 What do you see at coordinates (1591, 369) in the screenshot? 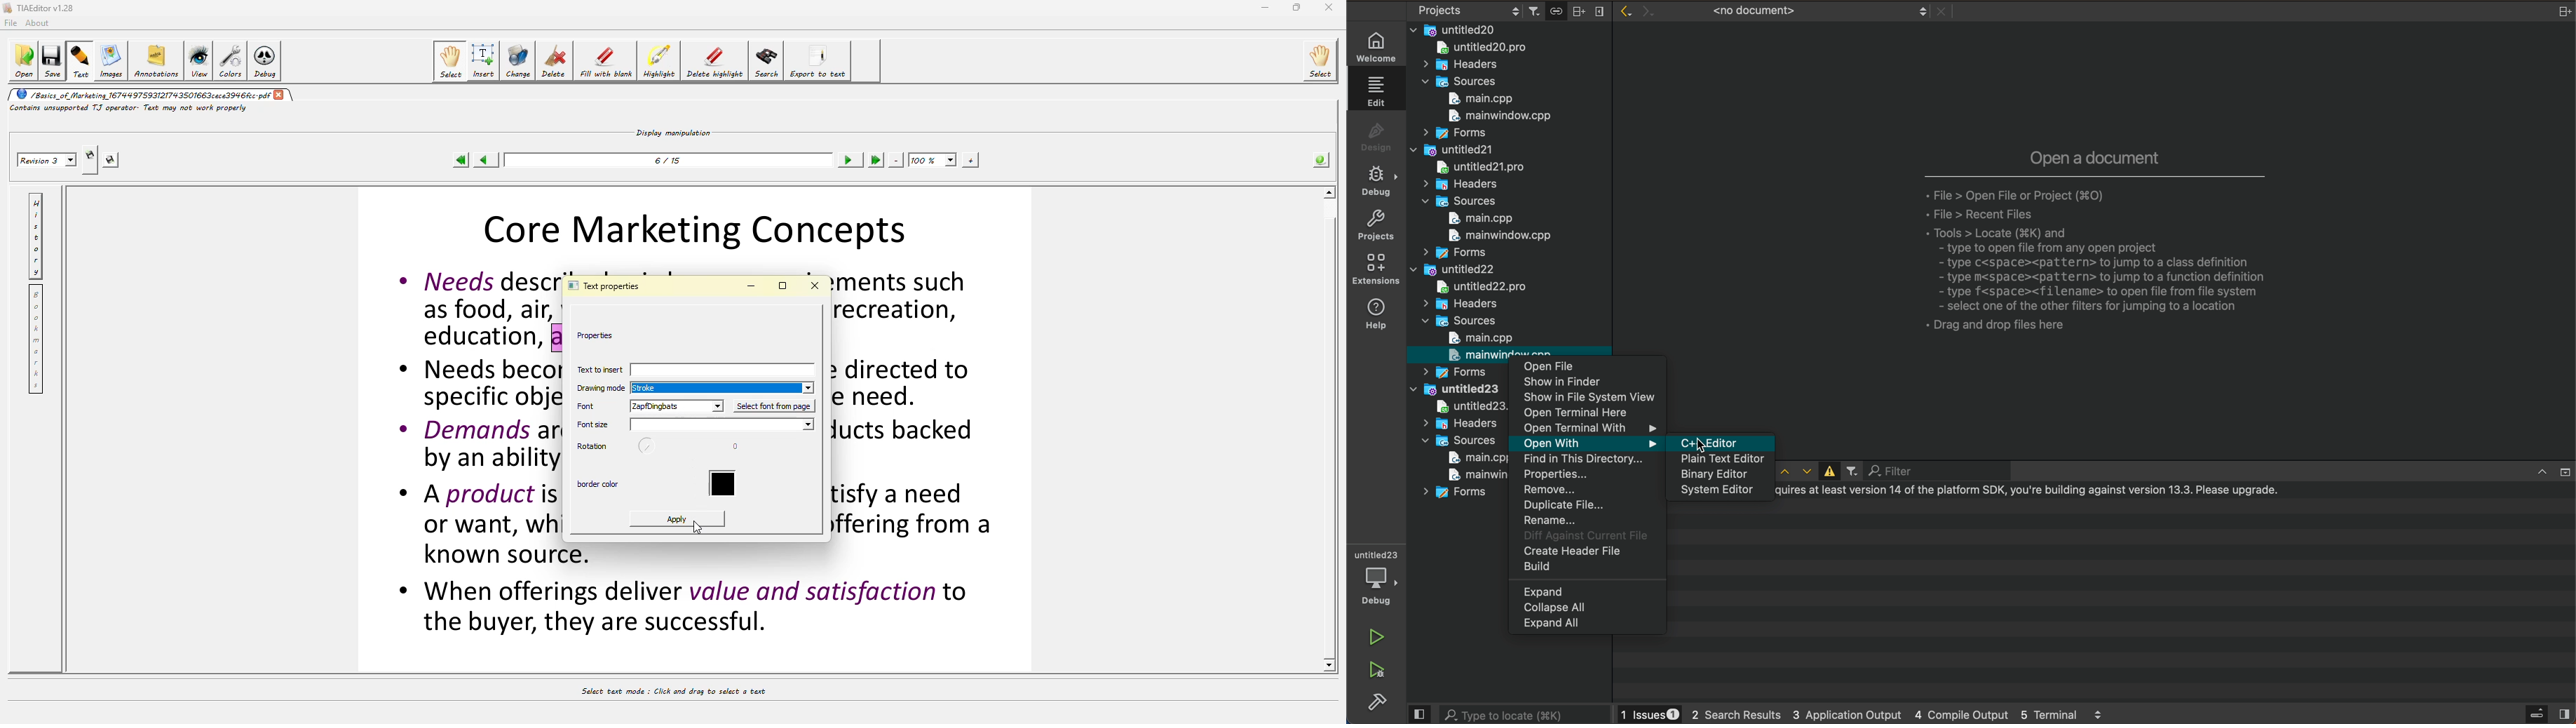
I see `open ` at bounding box center [1591, 369].